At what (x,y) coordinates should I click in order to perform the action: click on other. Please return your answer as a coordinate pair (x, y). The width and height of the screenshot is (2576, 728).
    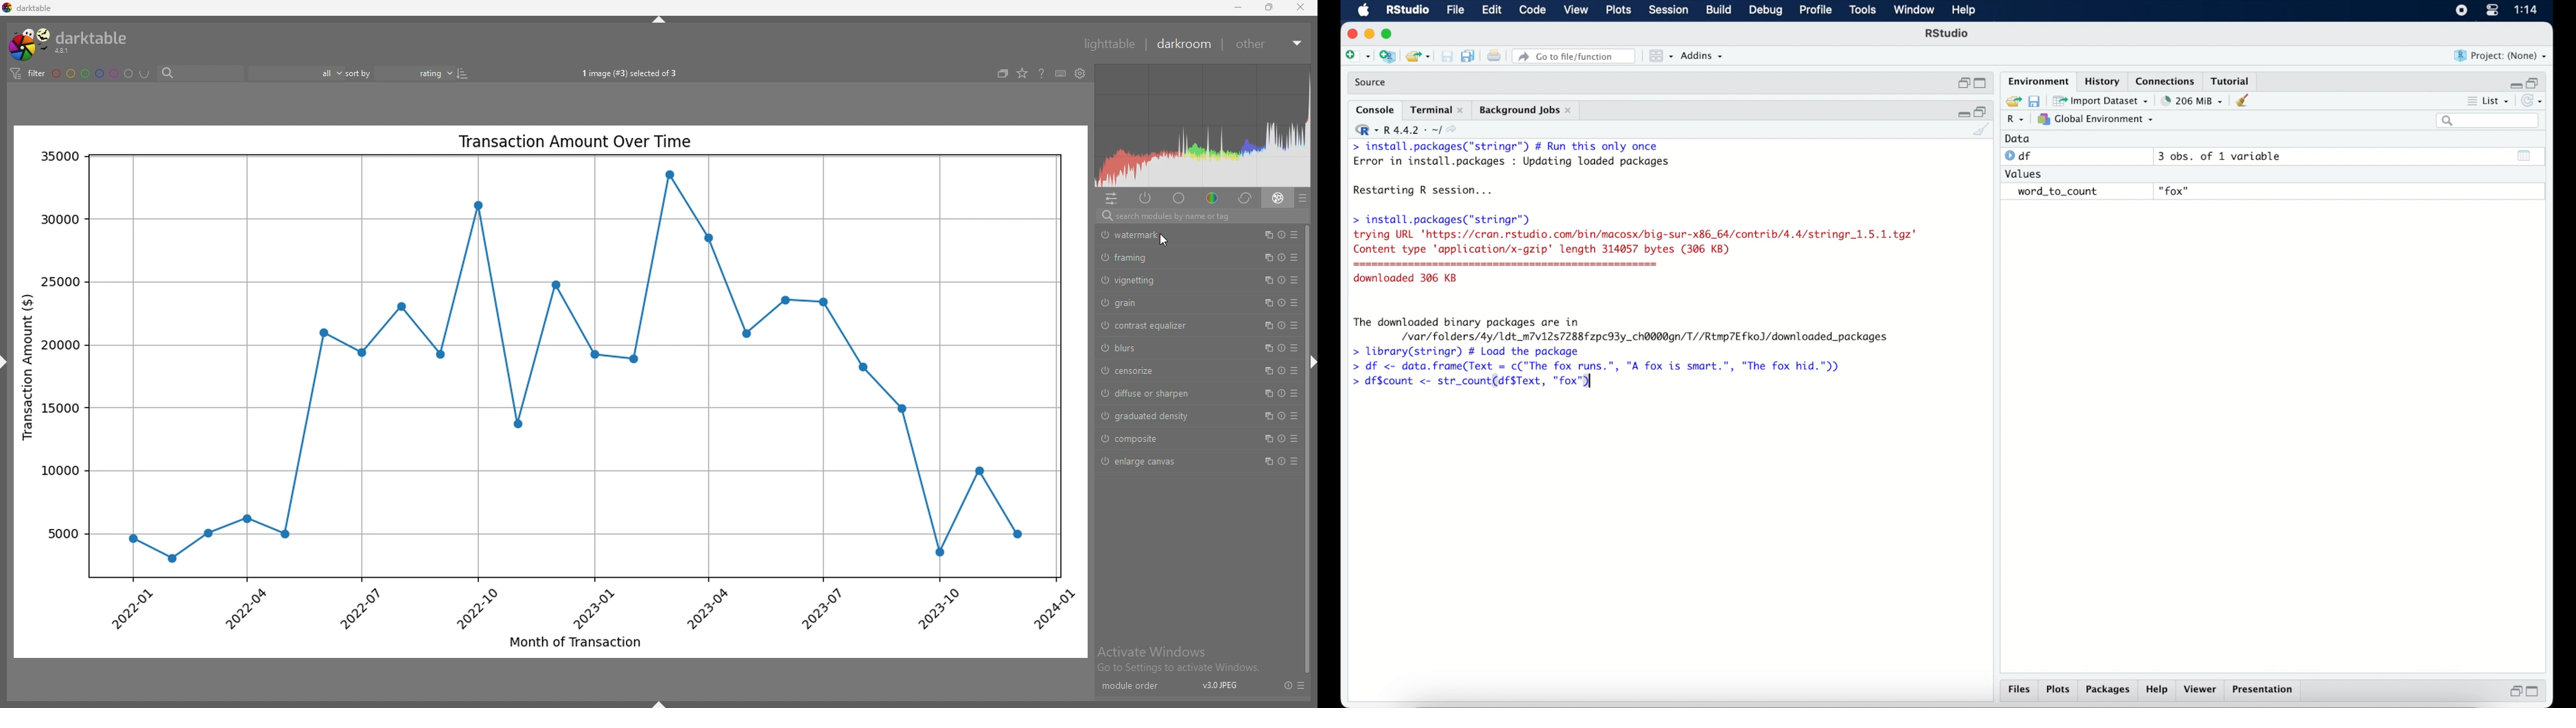
    Looking at the image, I should click on (1271, 44).